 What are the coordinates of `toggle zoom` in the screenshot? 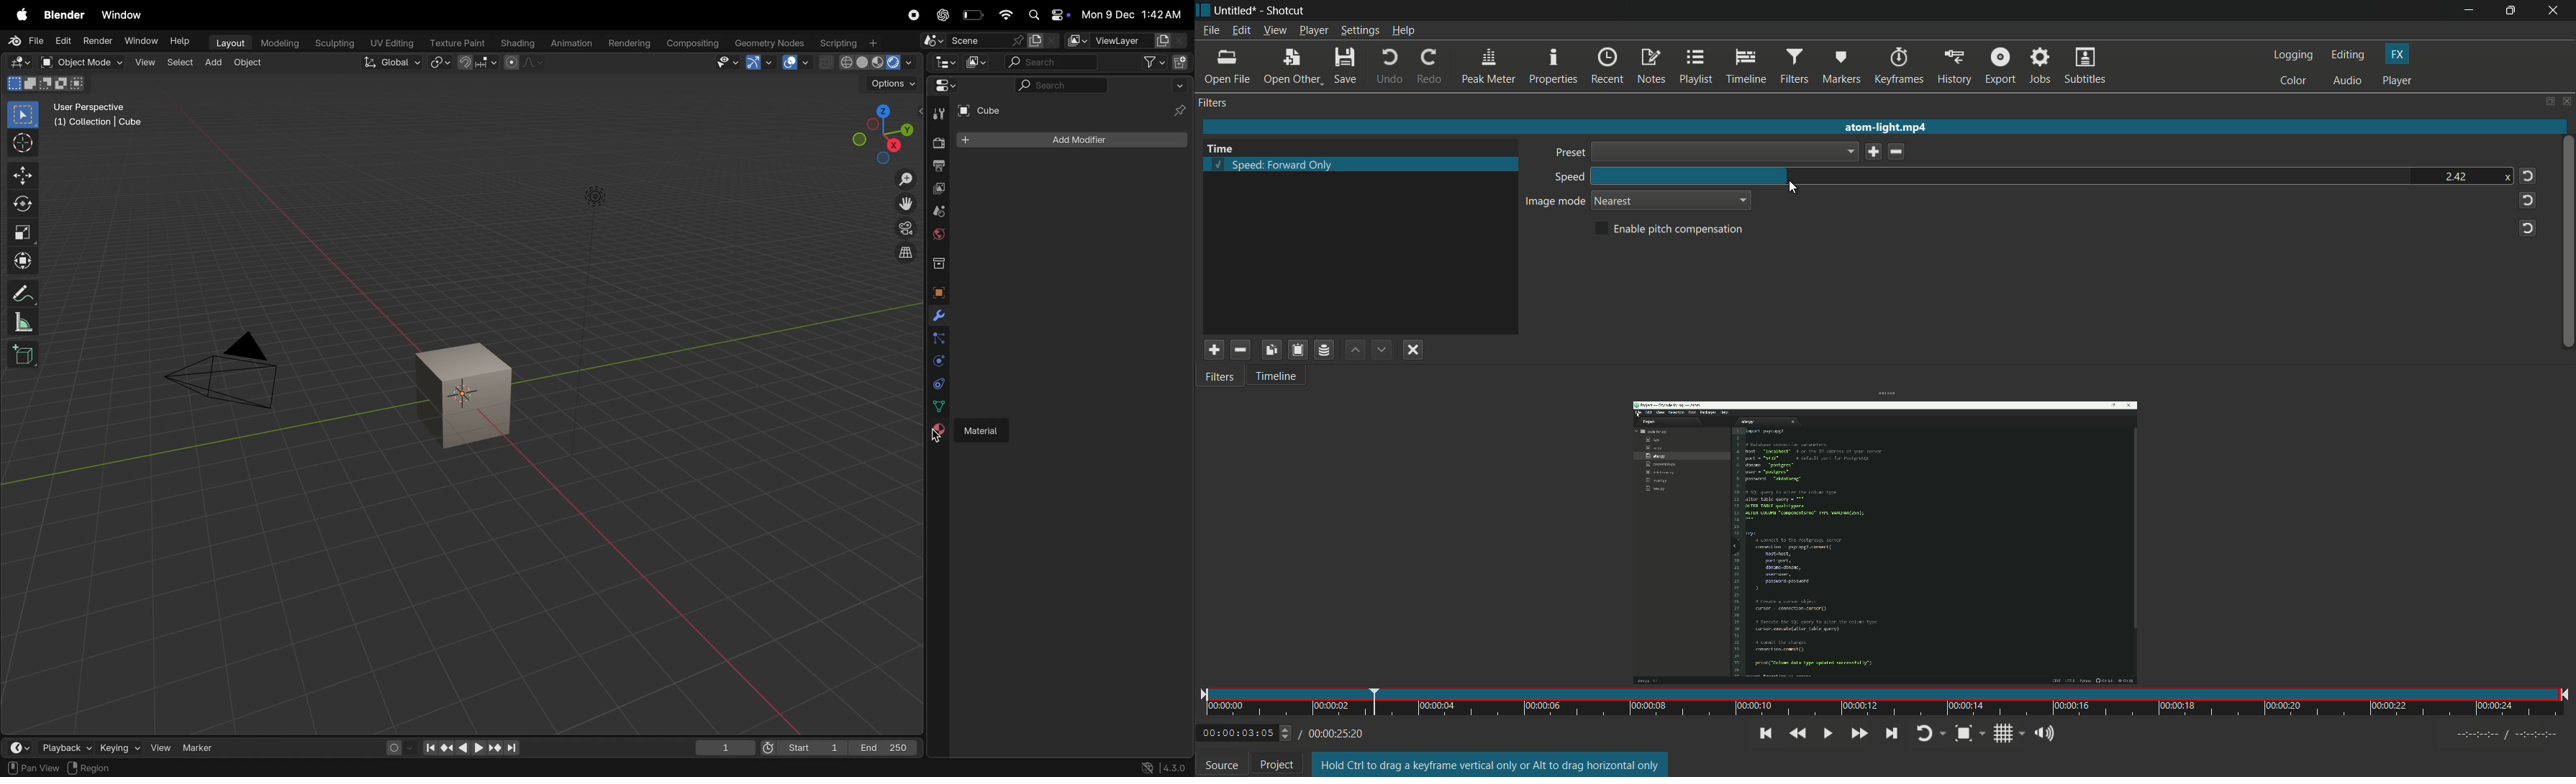 It's located at (1967, 733).